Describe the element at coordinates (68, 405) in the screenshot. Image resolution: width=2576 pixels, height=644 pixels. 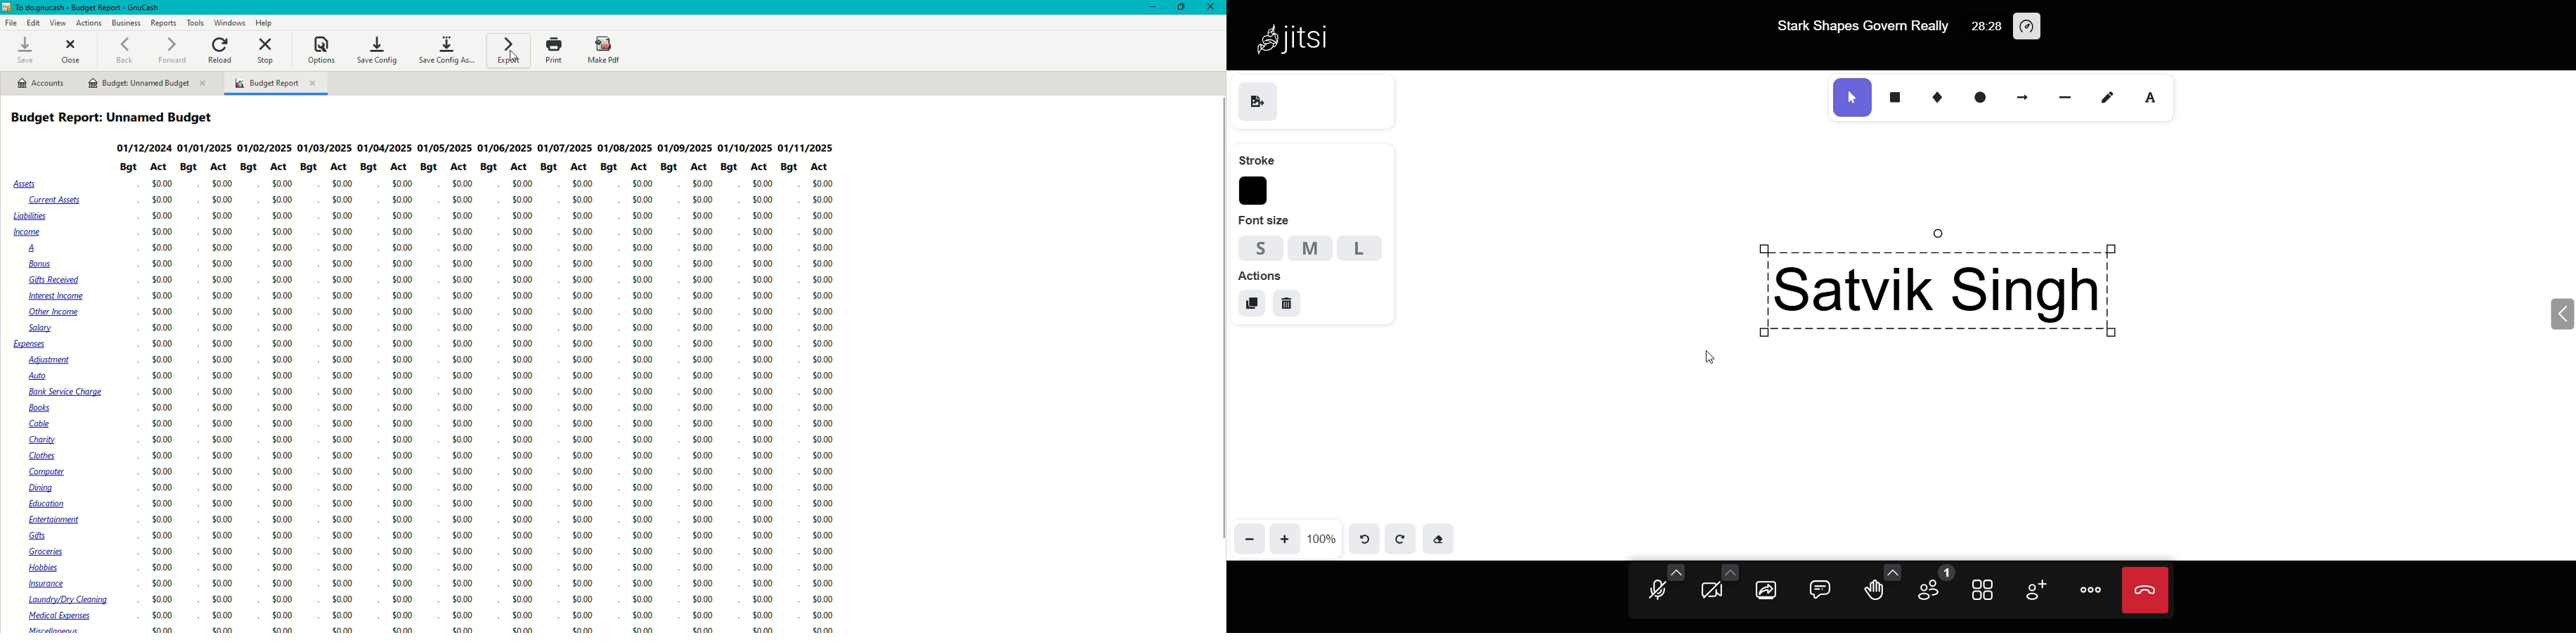
I see `Accounts and Sub-accounts` at that location.